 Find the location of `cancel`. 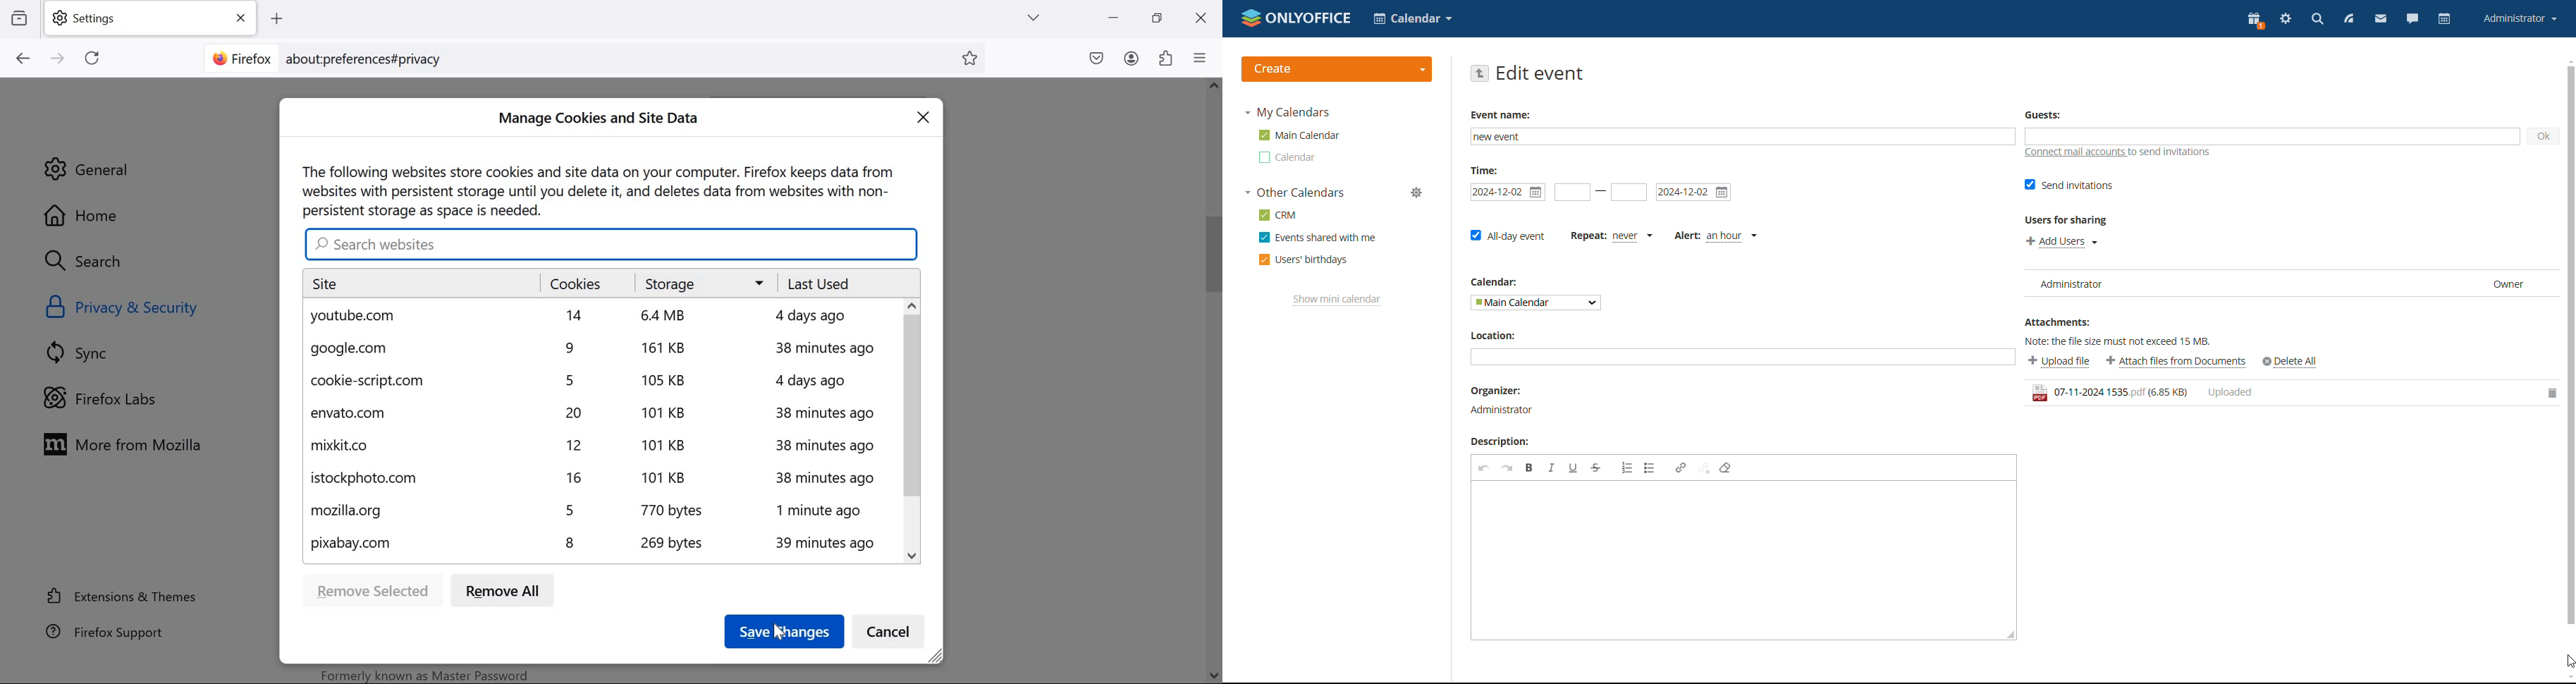

cancel is located at coordinates (891, 633).